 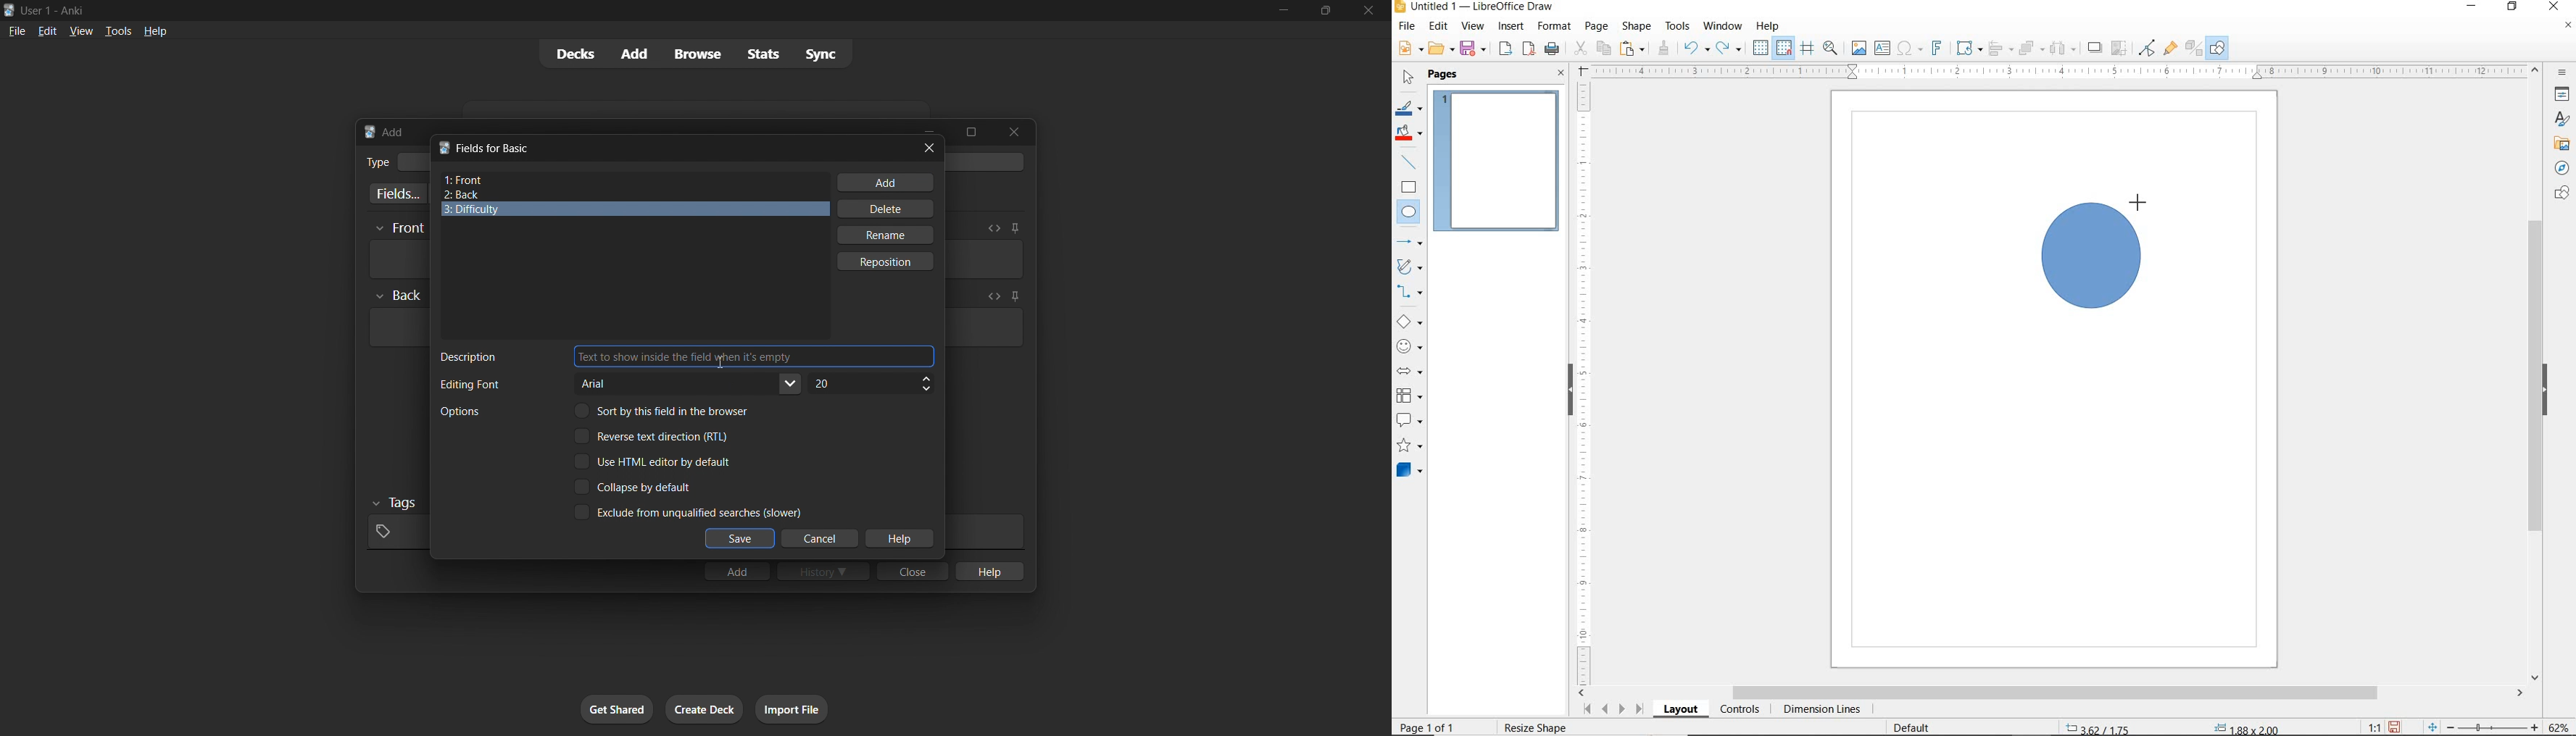 I want to click on PAGES, so click(x=1445, y=74).